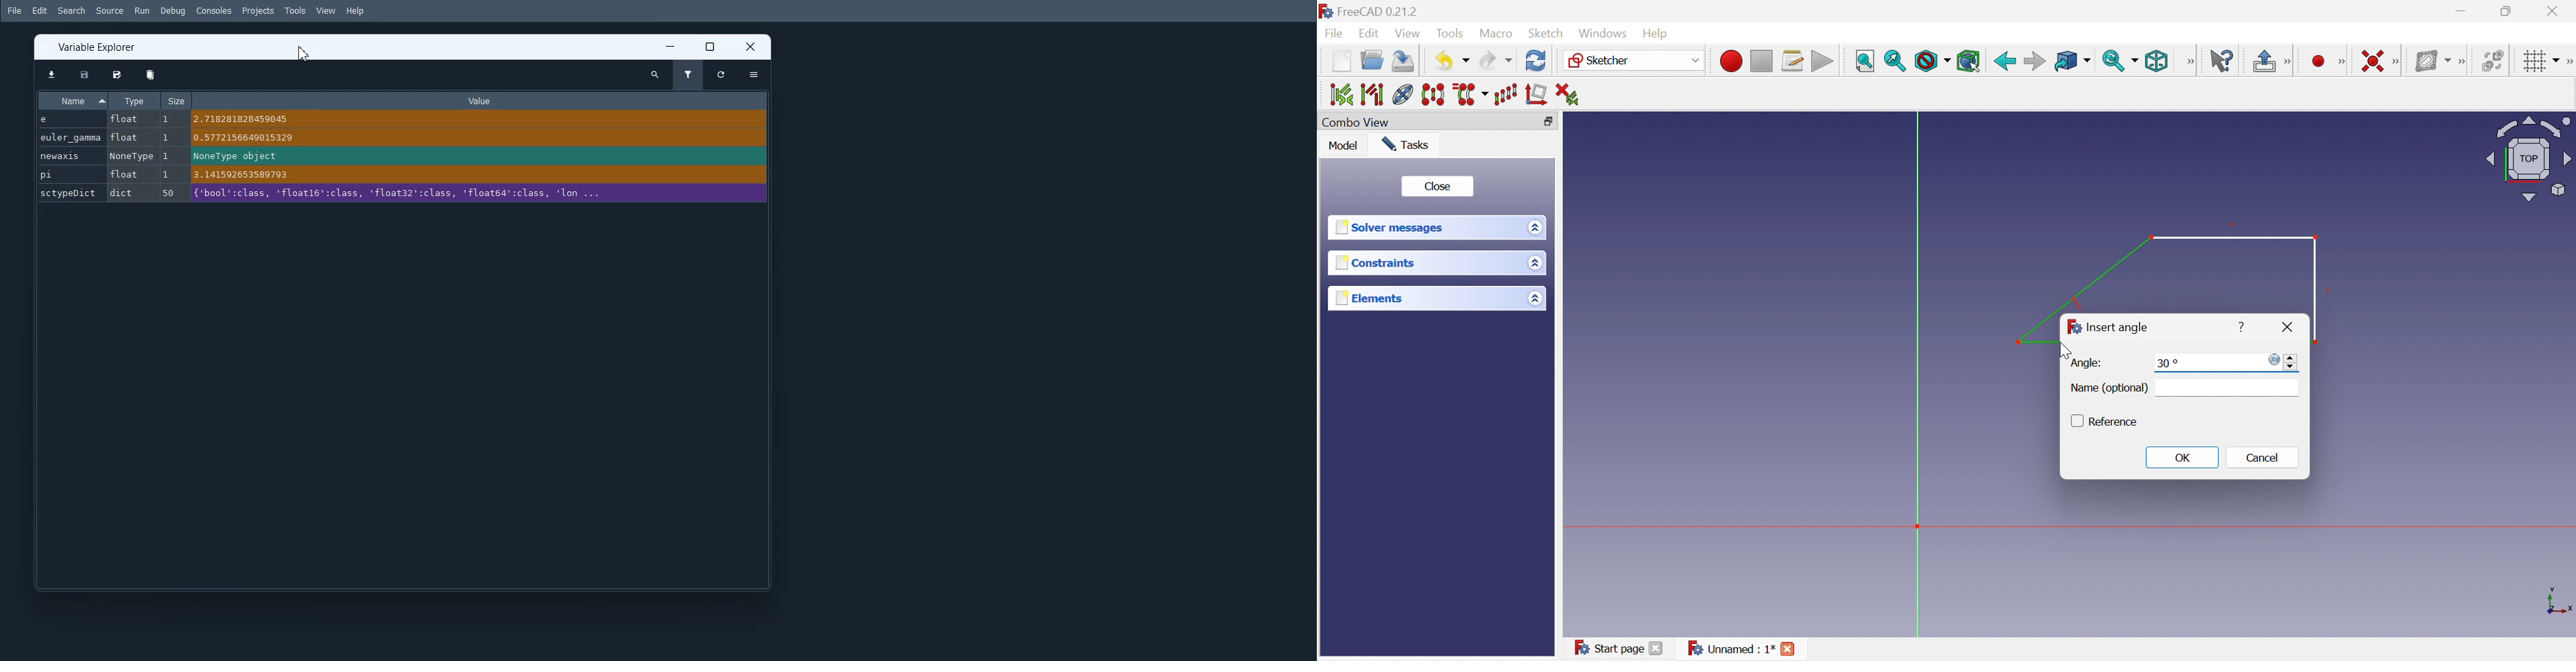 This screenshot has height=672, width=2576. I want to click on OK, so click(2183, 458).